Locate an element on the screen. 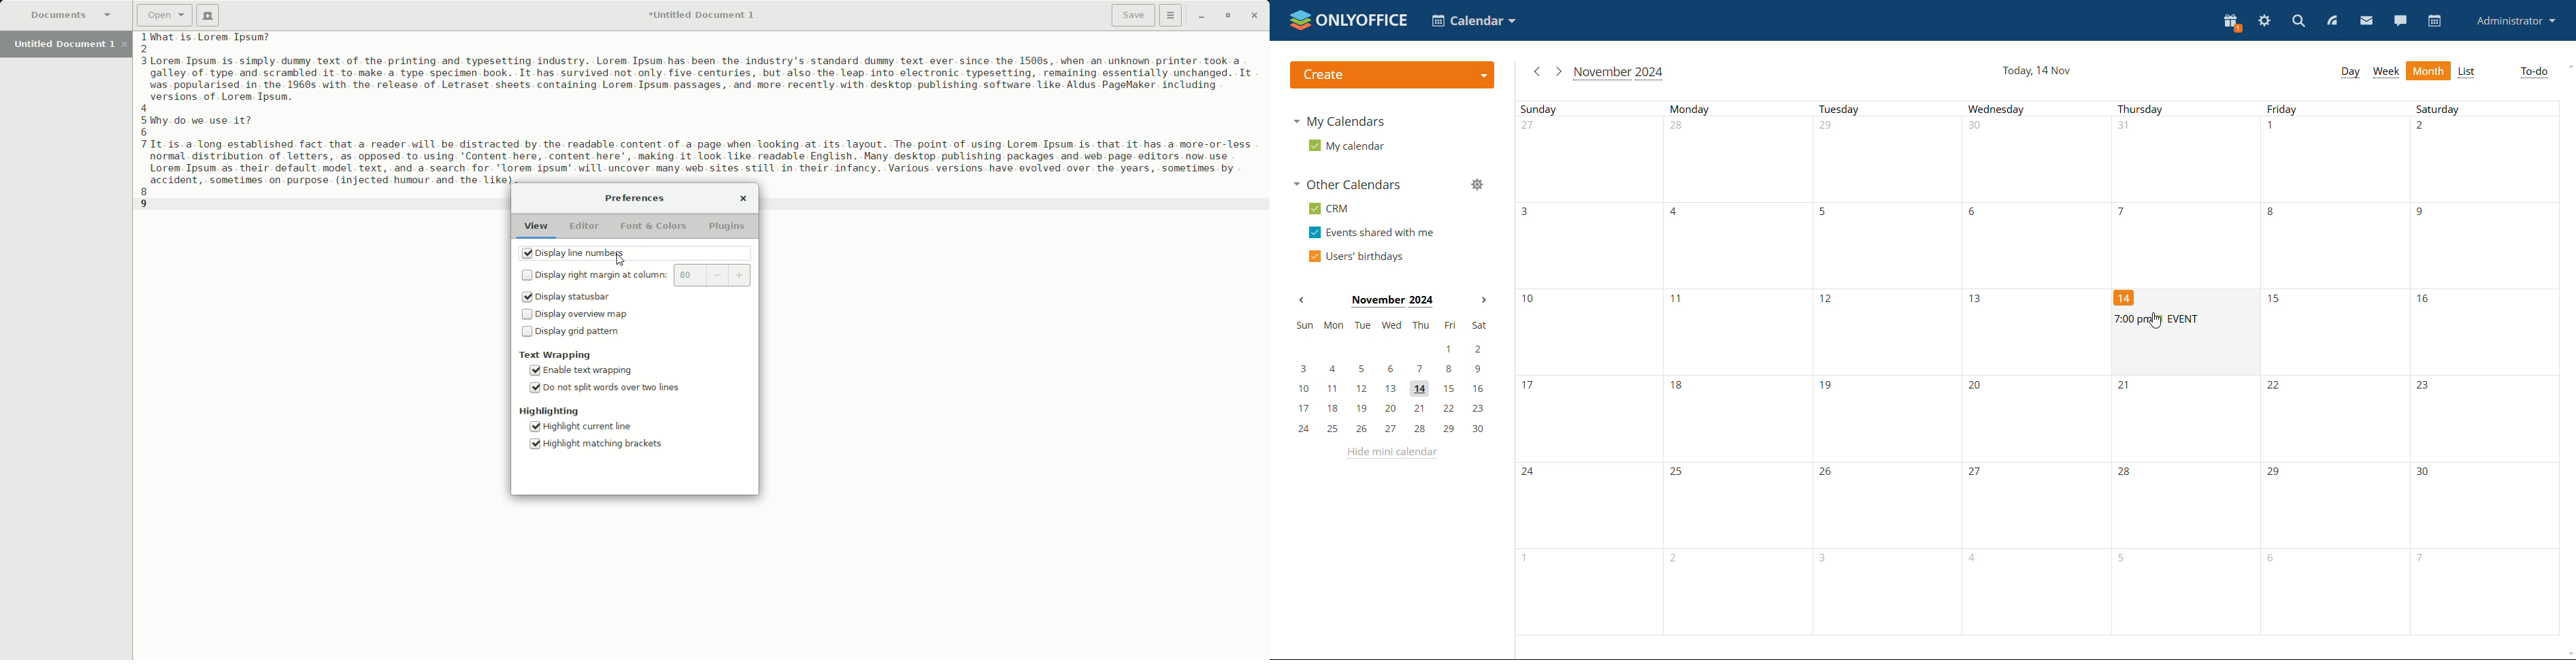 This screenshot has width=2576, height=672. number is located at coordinates (2426, 474).